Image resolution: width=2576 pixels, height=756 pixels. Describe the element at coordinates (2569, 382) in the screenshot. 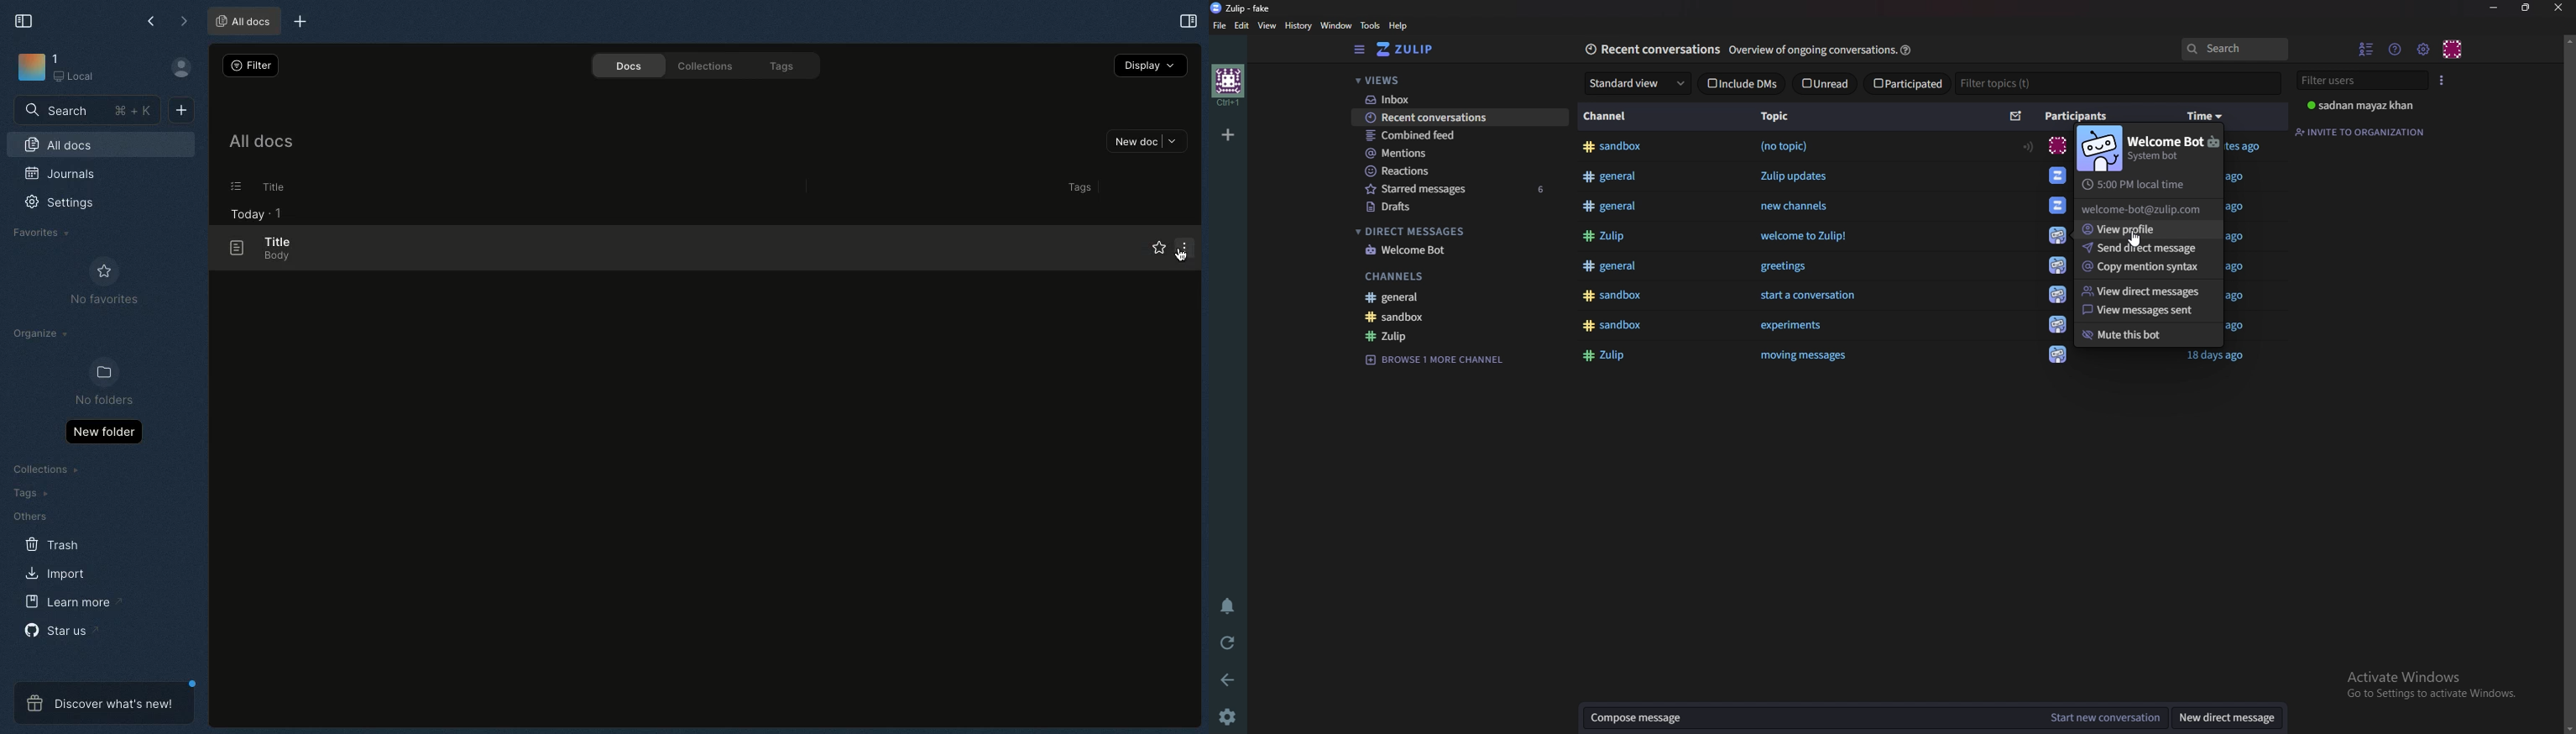

I see `scroll bar` at that location.